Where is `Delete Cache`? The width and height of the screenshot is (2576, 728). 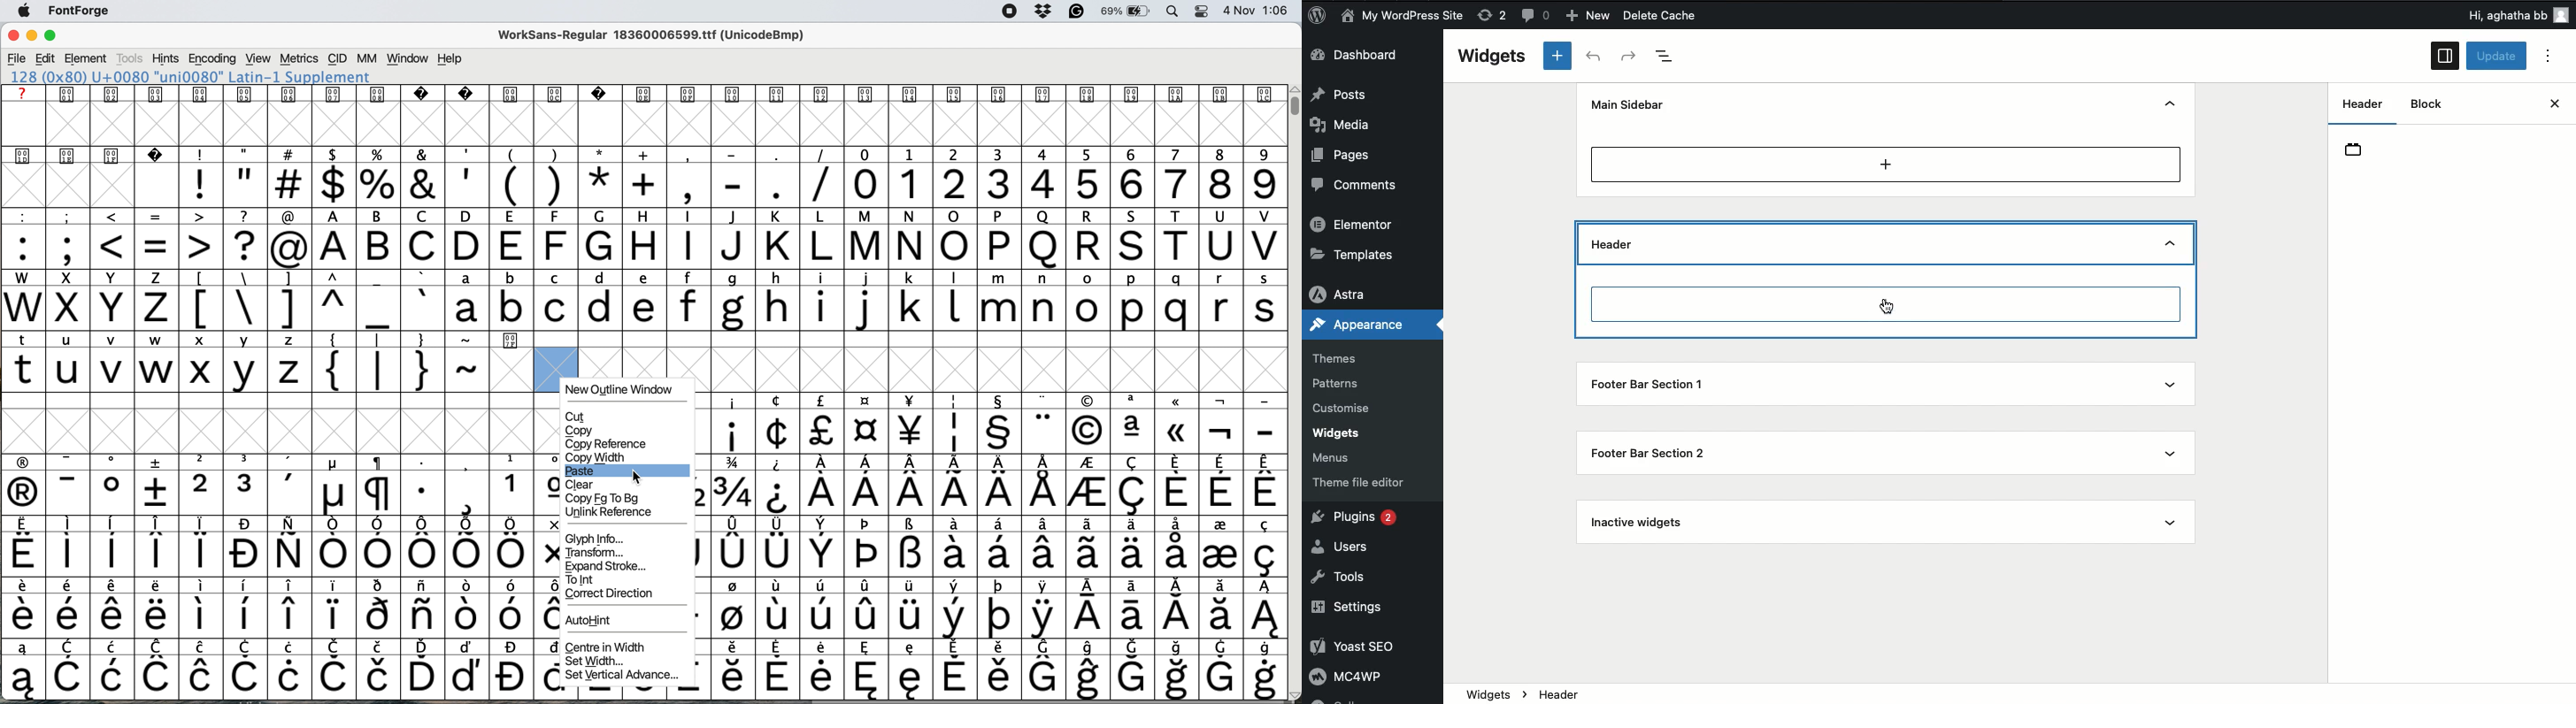 Delete Cache is located at coordinates (1692, 17).